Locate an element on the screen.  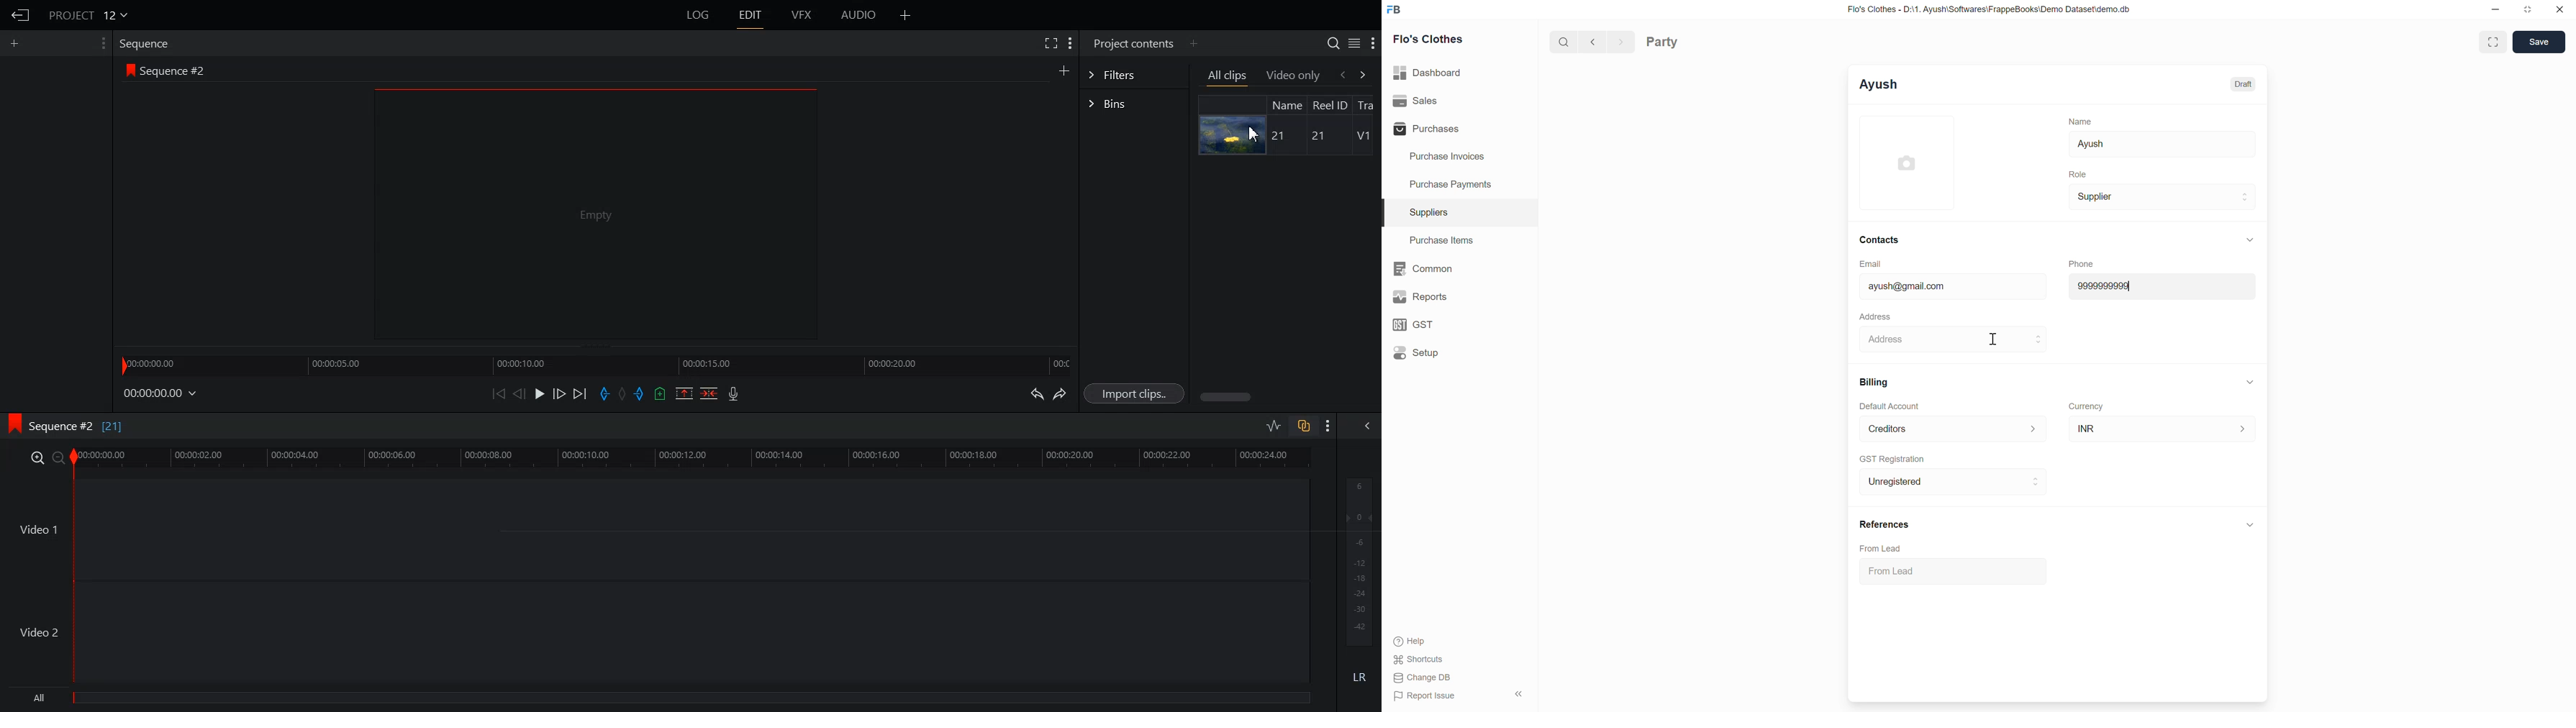
Default Account is located at coordinates (1954, 429).